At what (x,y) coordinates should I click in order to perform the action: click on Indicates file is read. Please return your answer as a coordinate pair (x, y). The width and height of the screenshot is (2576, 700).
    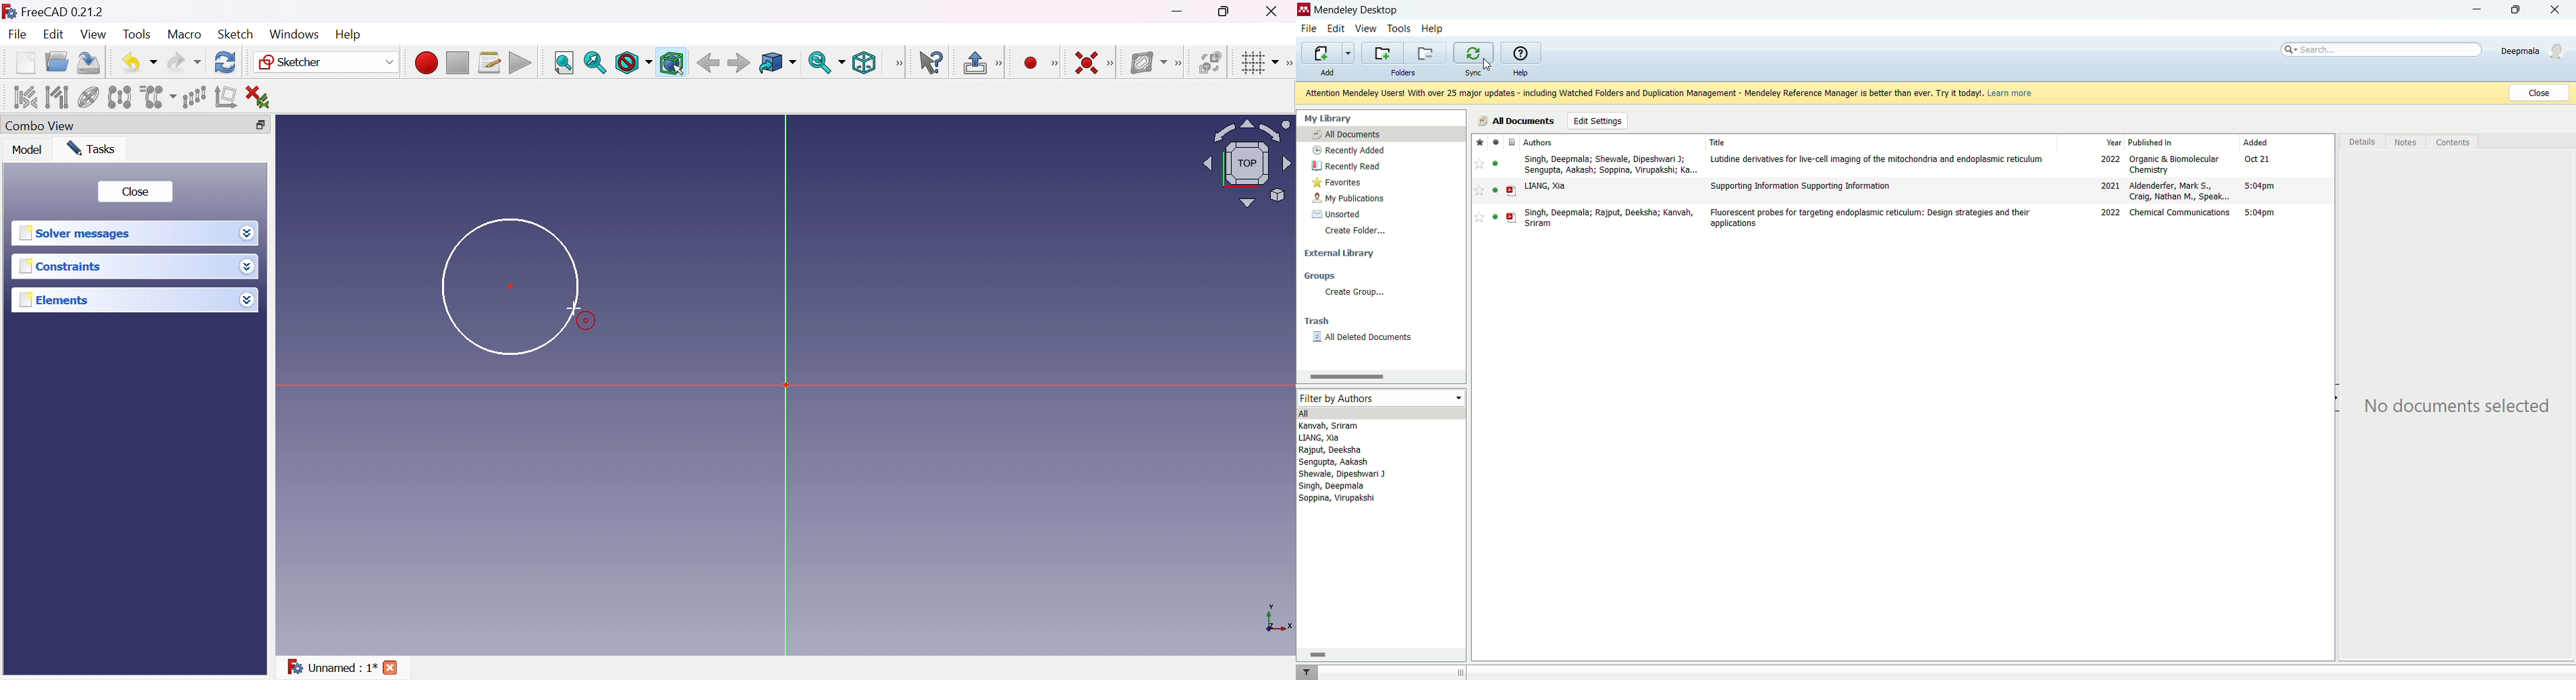
    Looking at the image, I should click on (1495, 191).